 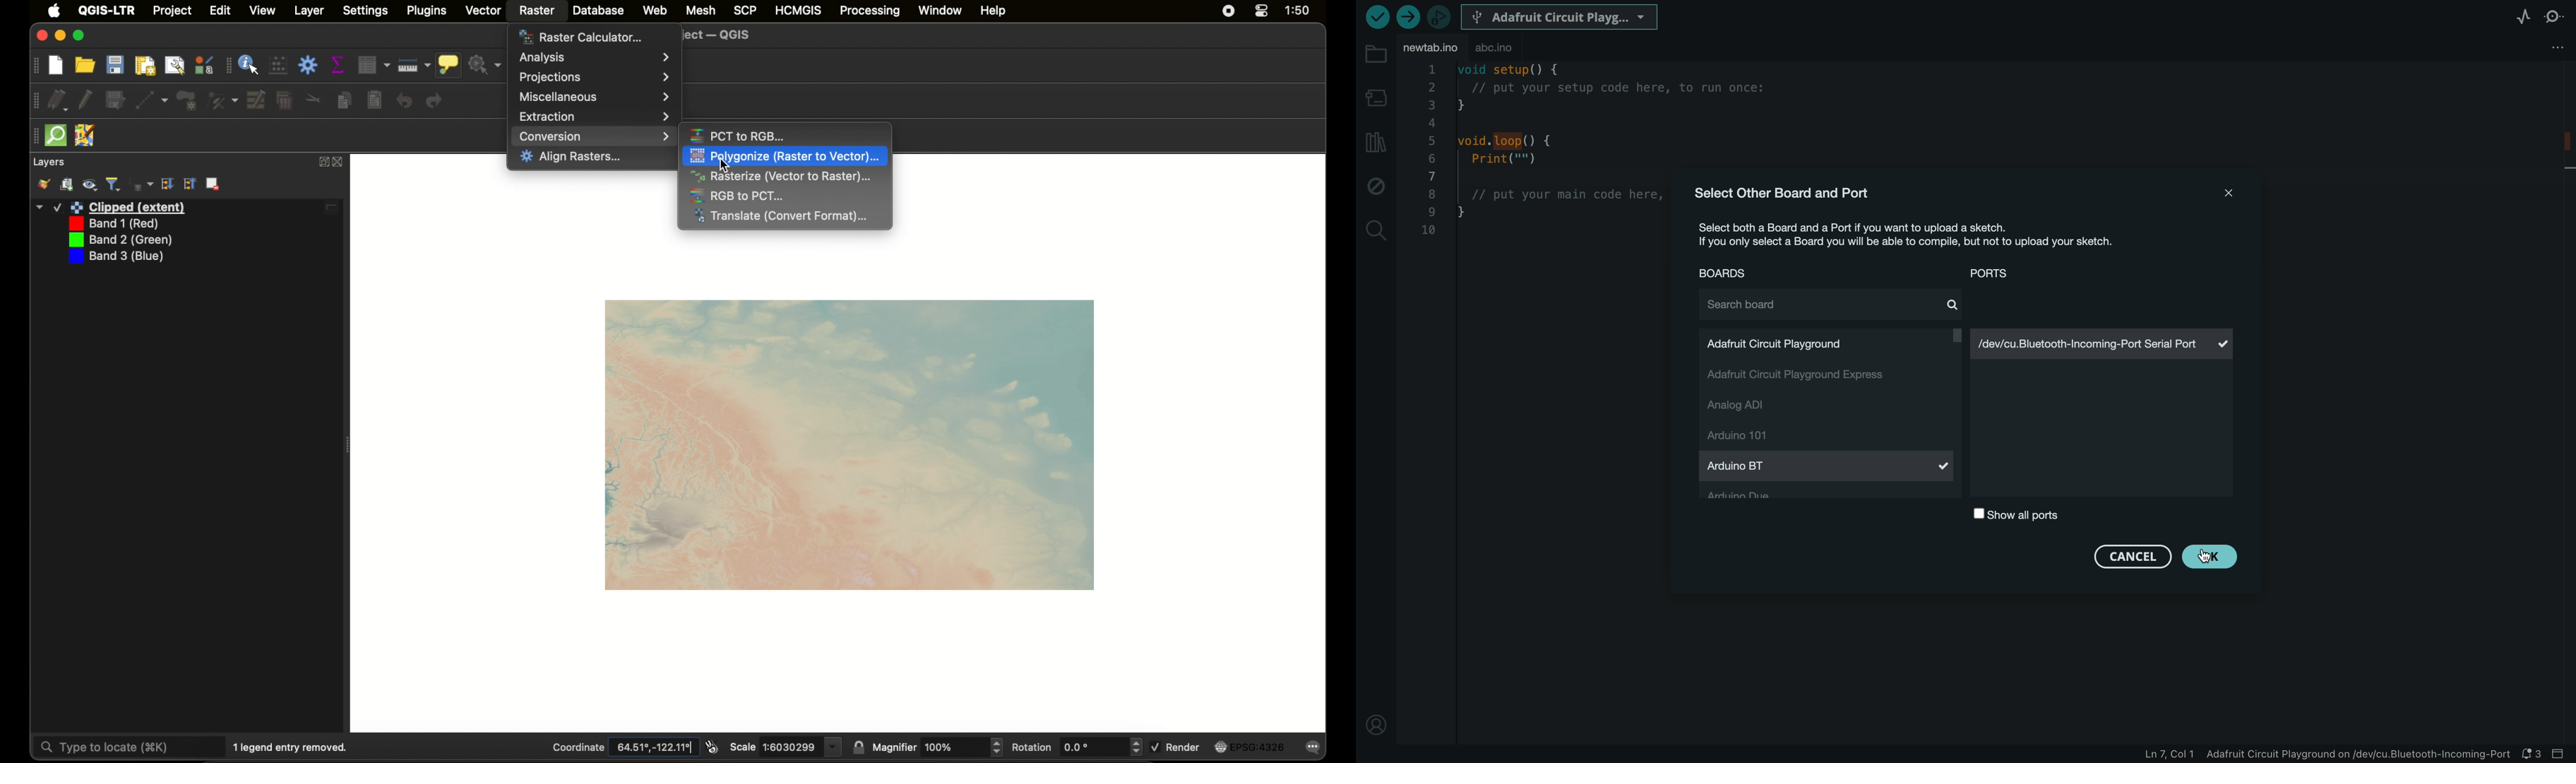 What do you see at coordinates (1262, 11) in the screenshot?
I see `control center` at bounding box center [1262, 11].